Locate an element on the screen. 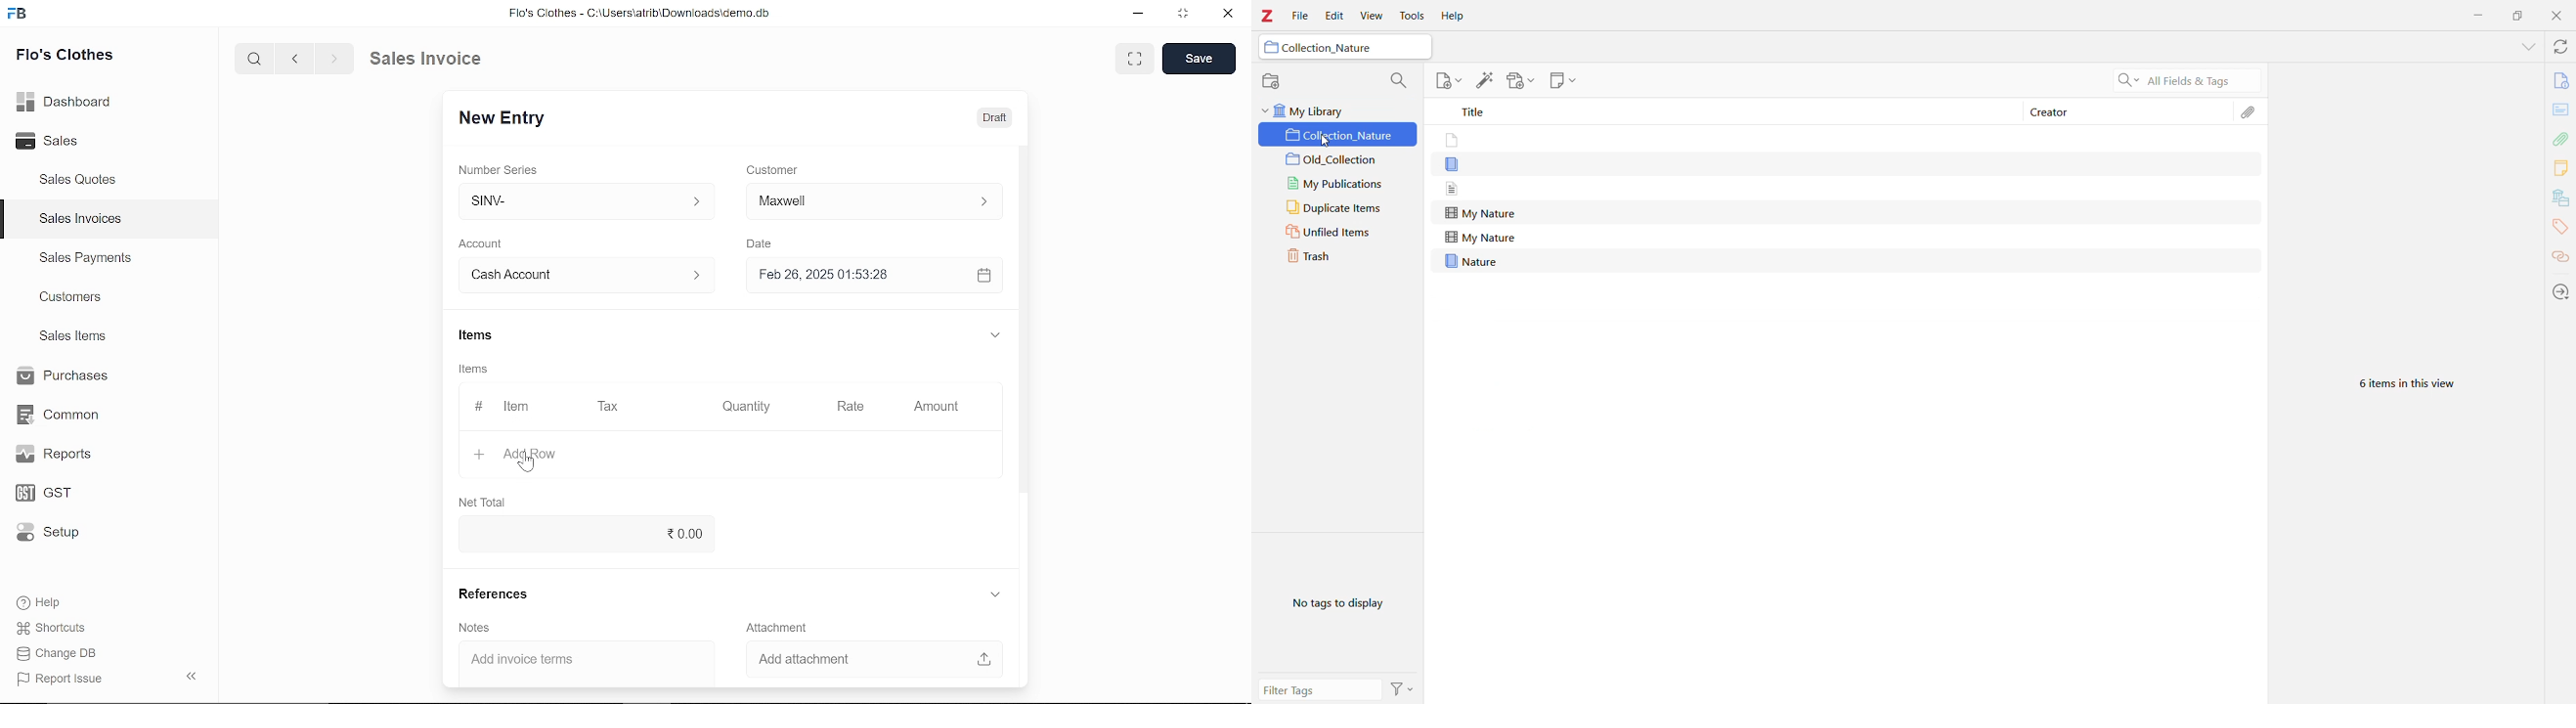 This screenshot has height=728, width=2576. GST is located at coordinates (61, 494).